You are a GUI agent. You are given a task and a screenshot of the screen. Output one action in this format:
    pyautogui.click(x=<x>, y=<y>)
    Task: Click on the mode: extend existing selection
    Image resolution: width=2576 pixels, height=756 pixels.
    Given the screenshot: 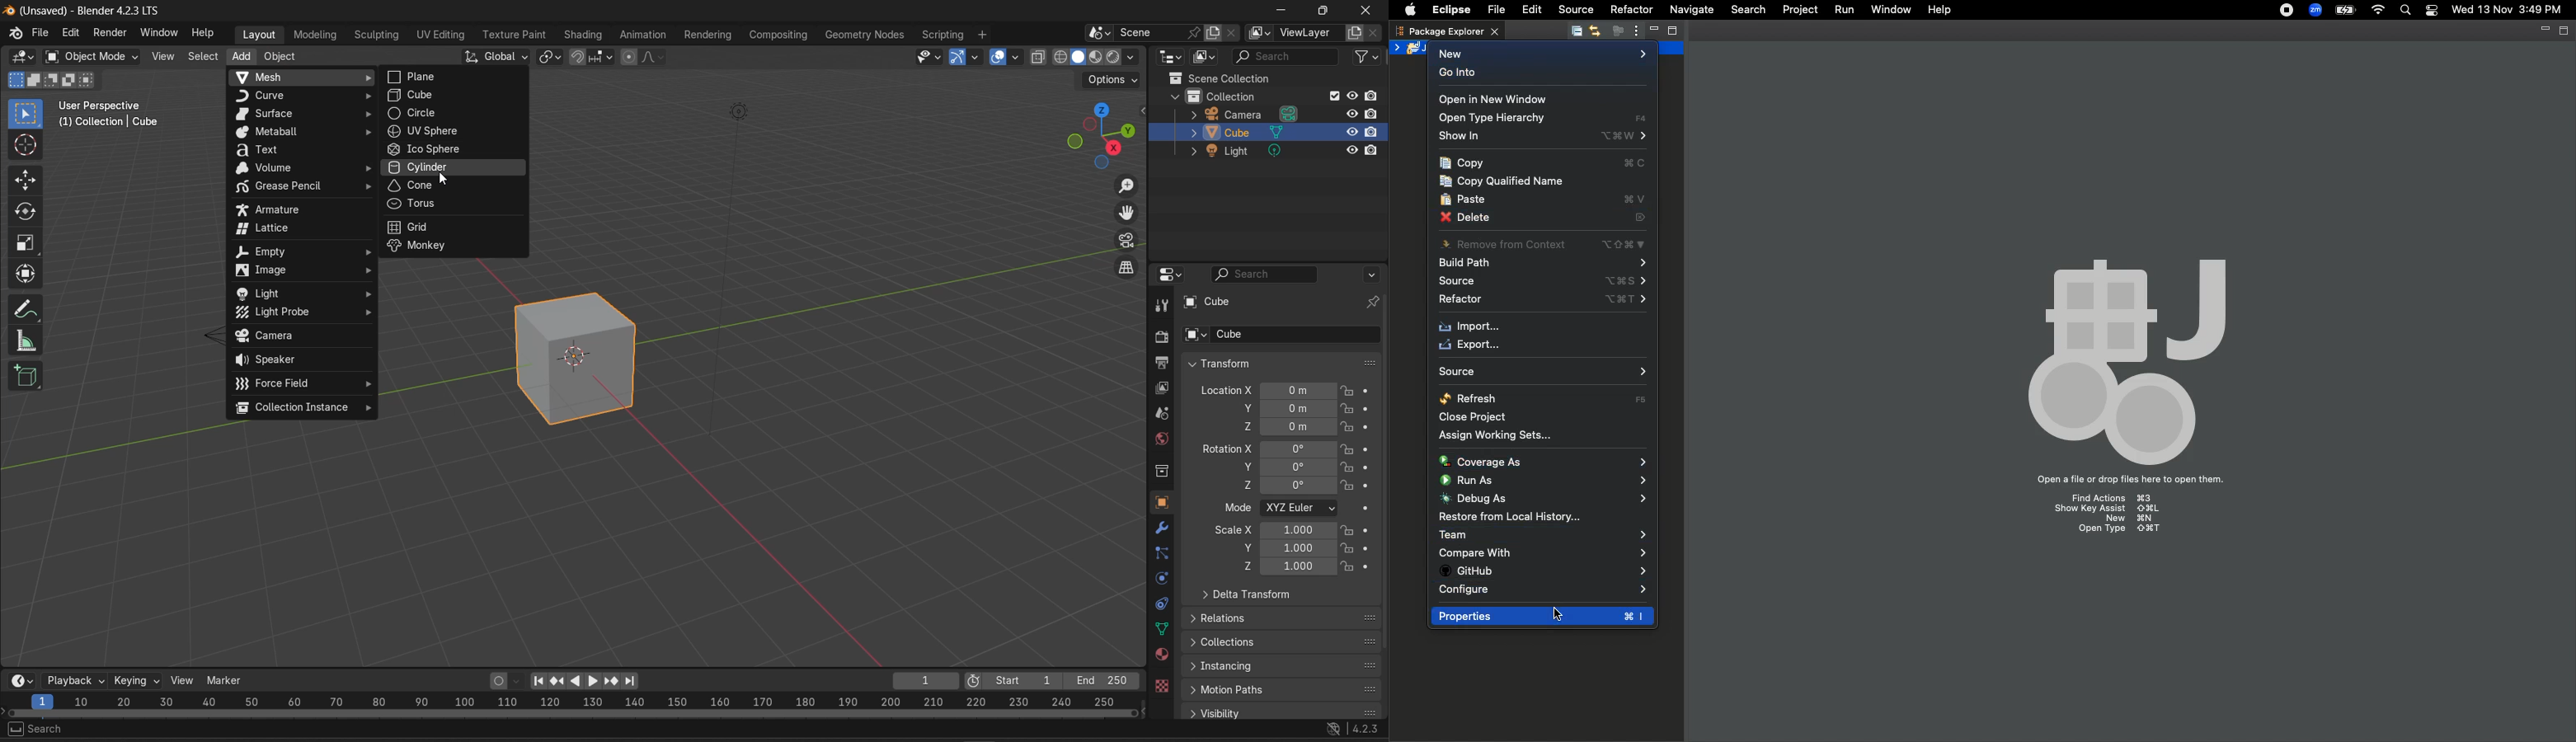 What is the action you would take?
    pyautogui.click(x=33, y=80)
    